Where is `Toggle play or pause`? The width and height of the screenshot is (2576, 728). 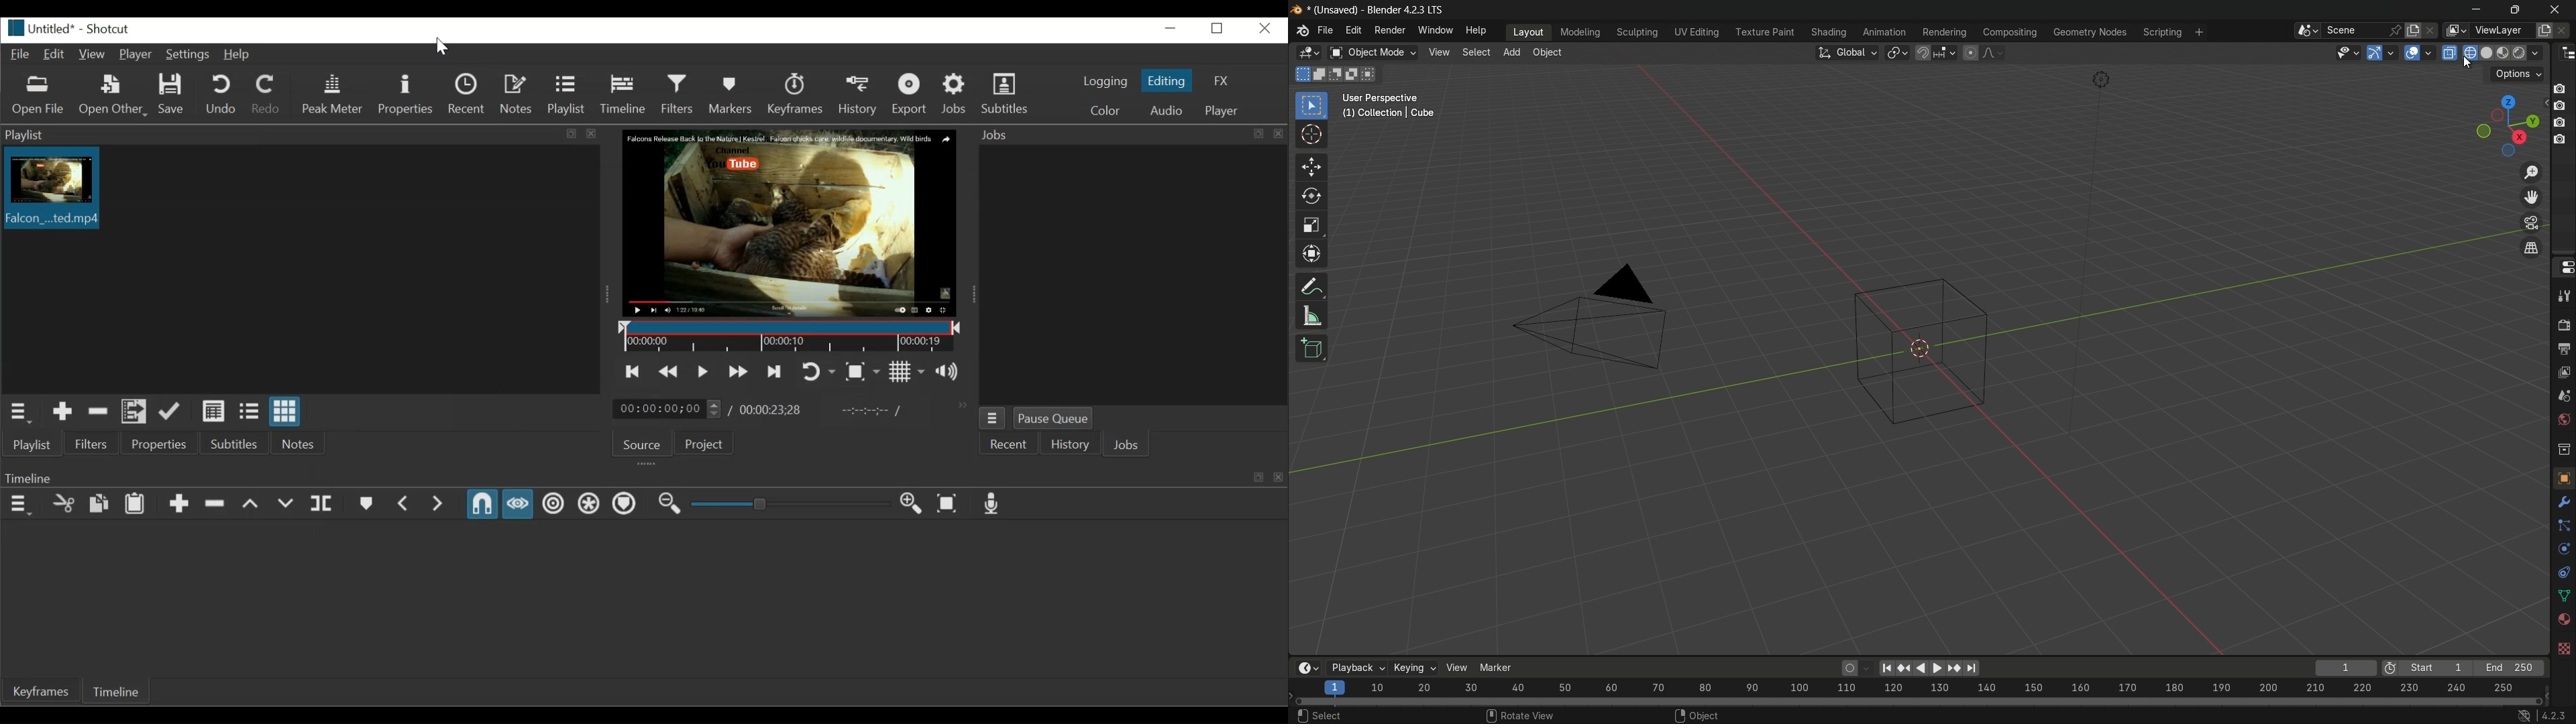
Toggle play or pause is located at coordinates (702, 370).